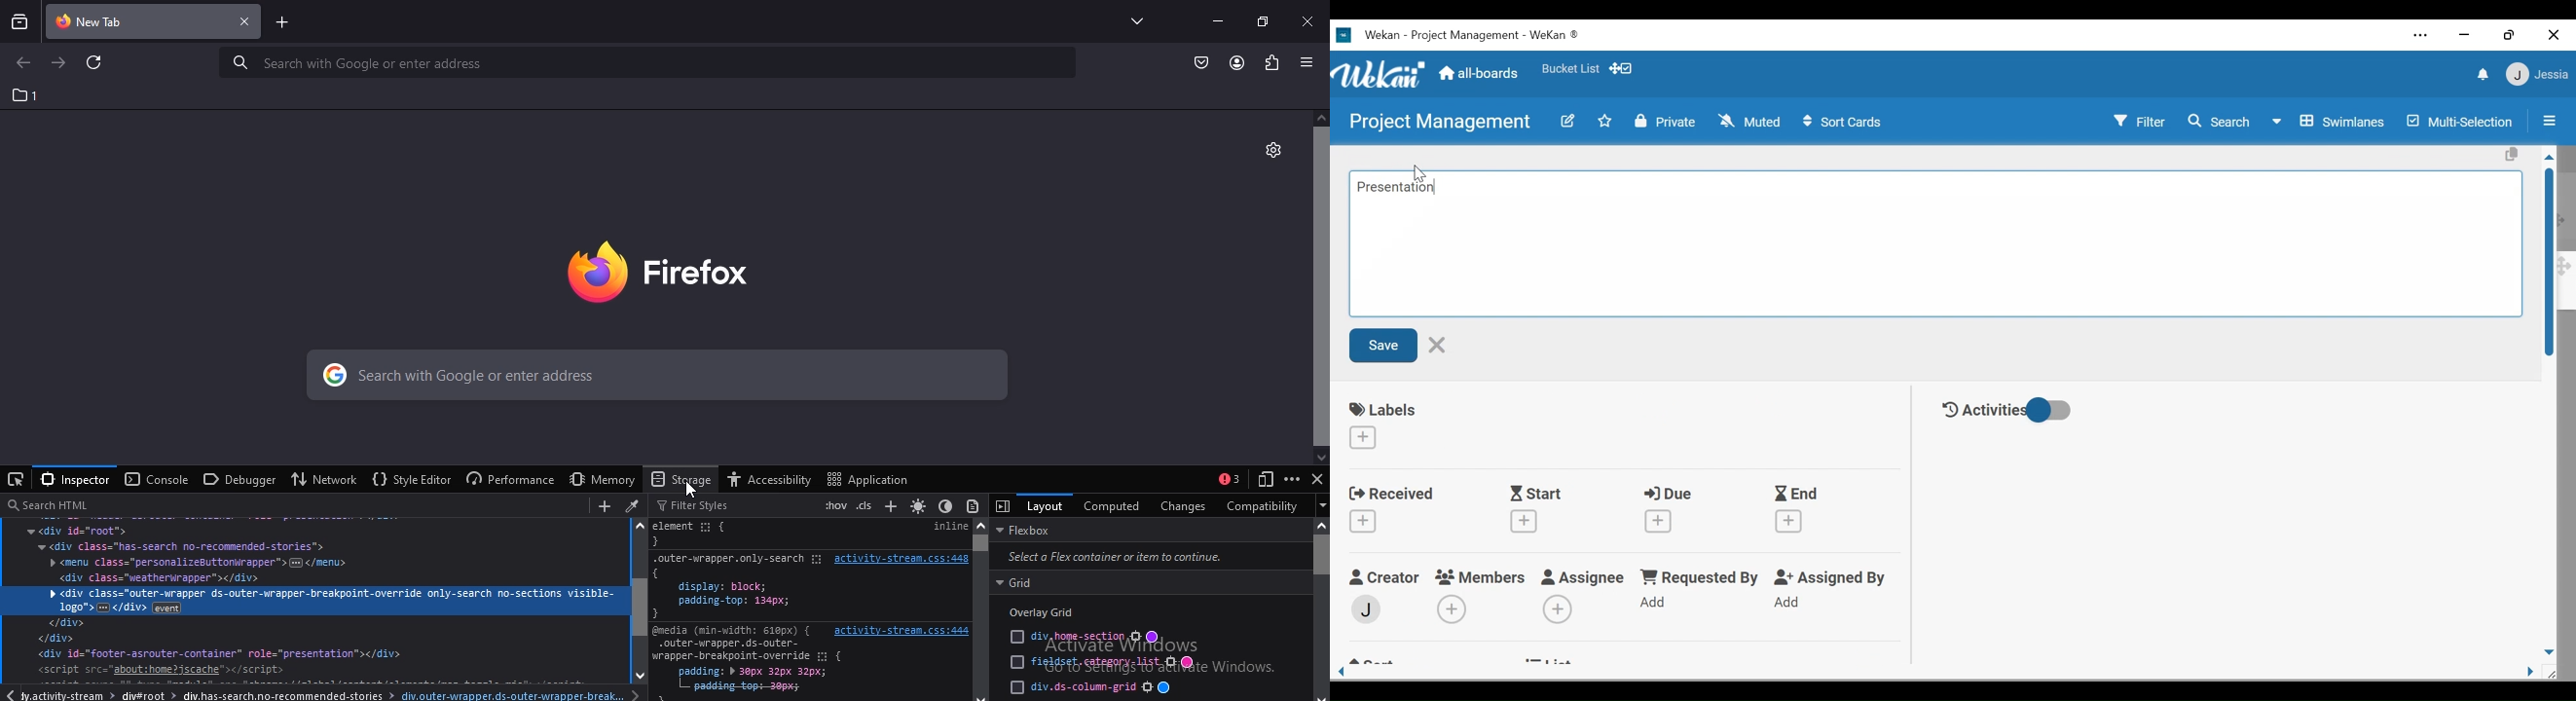 The width and height of the screenshot is (2576, 728). I want to click on refresh, so click(95, 64).